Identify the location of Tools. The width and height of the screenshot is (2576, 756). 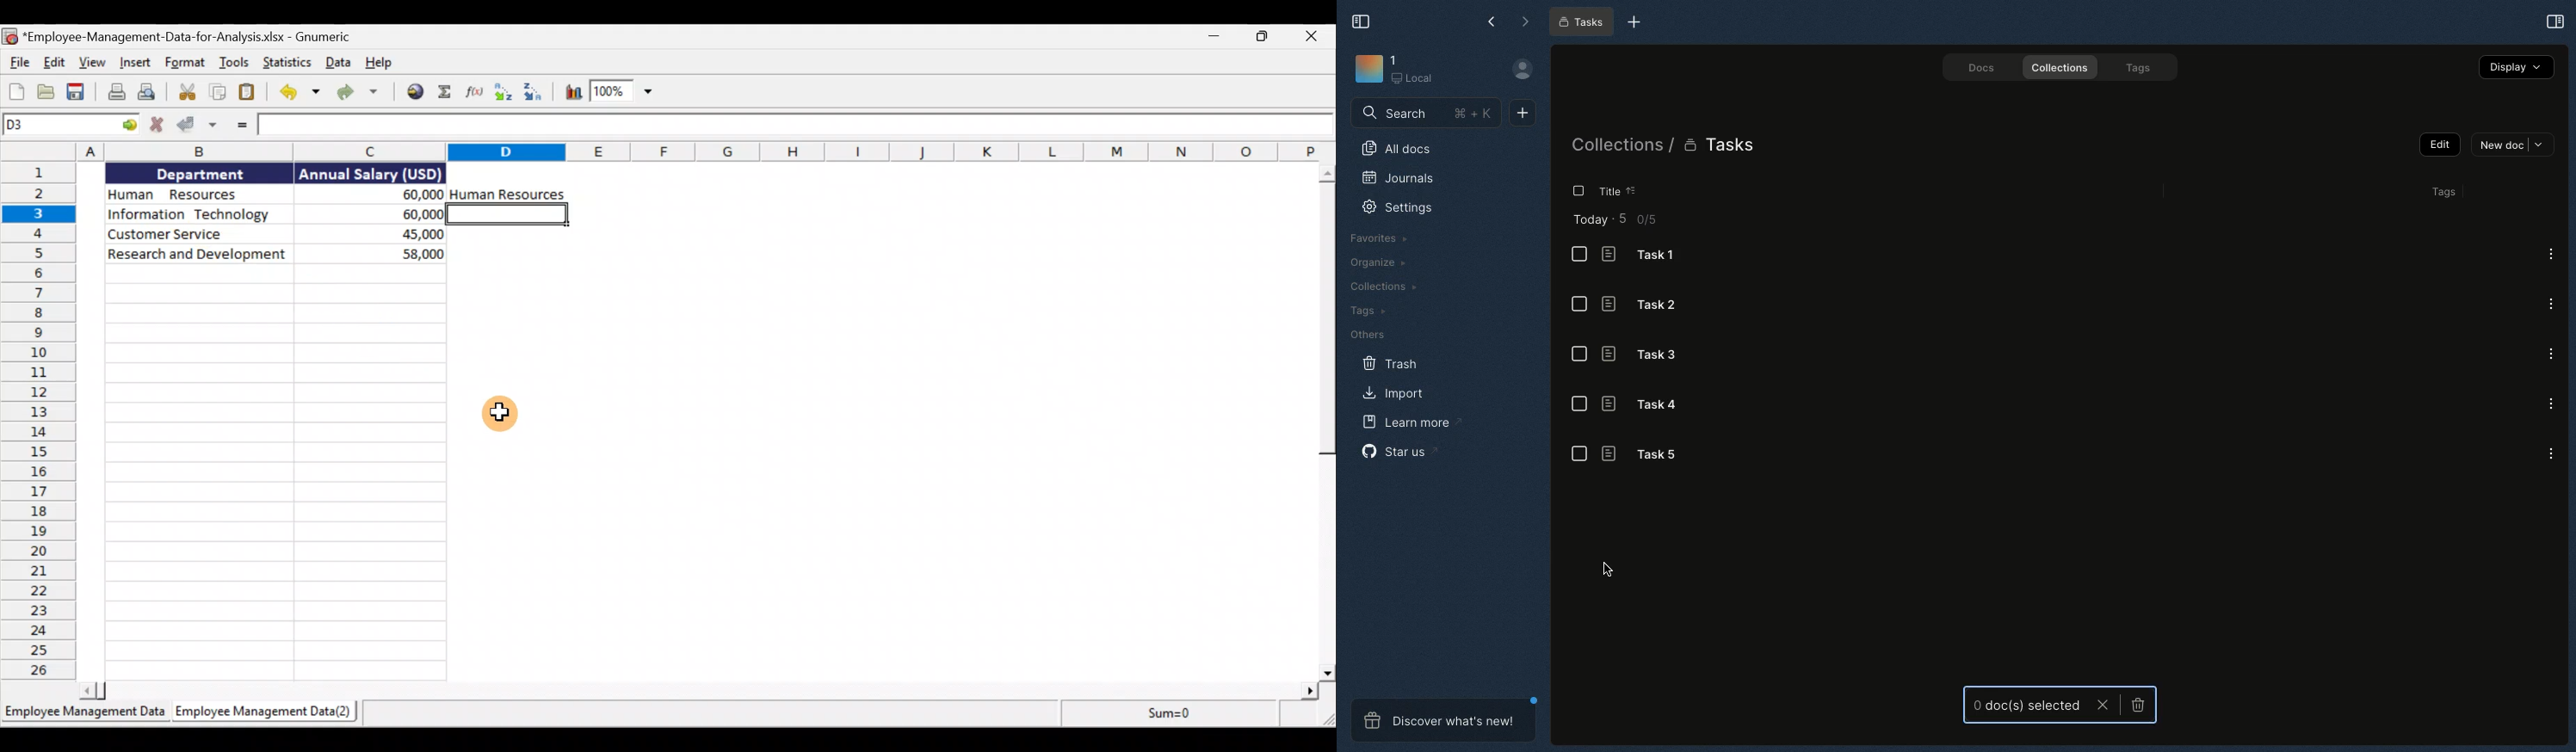
(237, 63).